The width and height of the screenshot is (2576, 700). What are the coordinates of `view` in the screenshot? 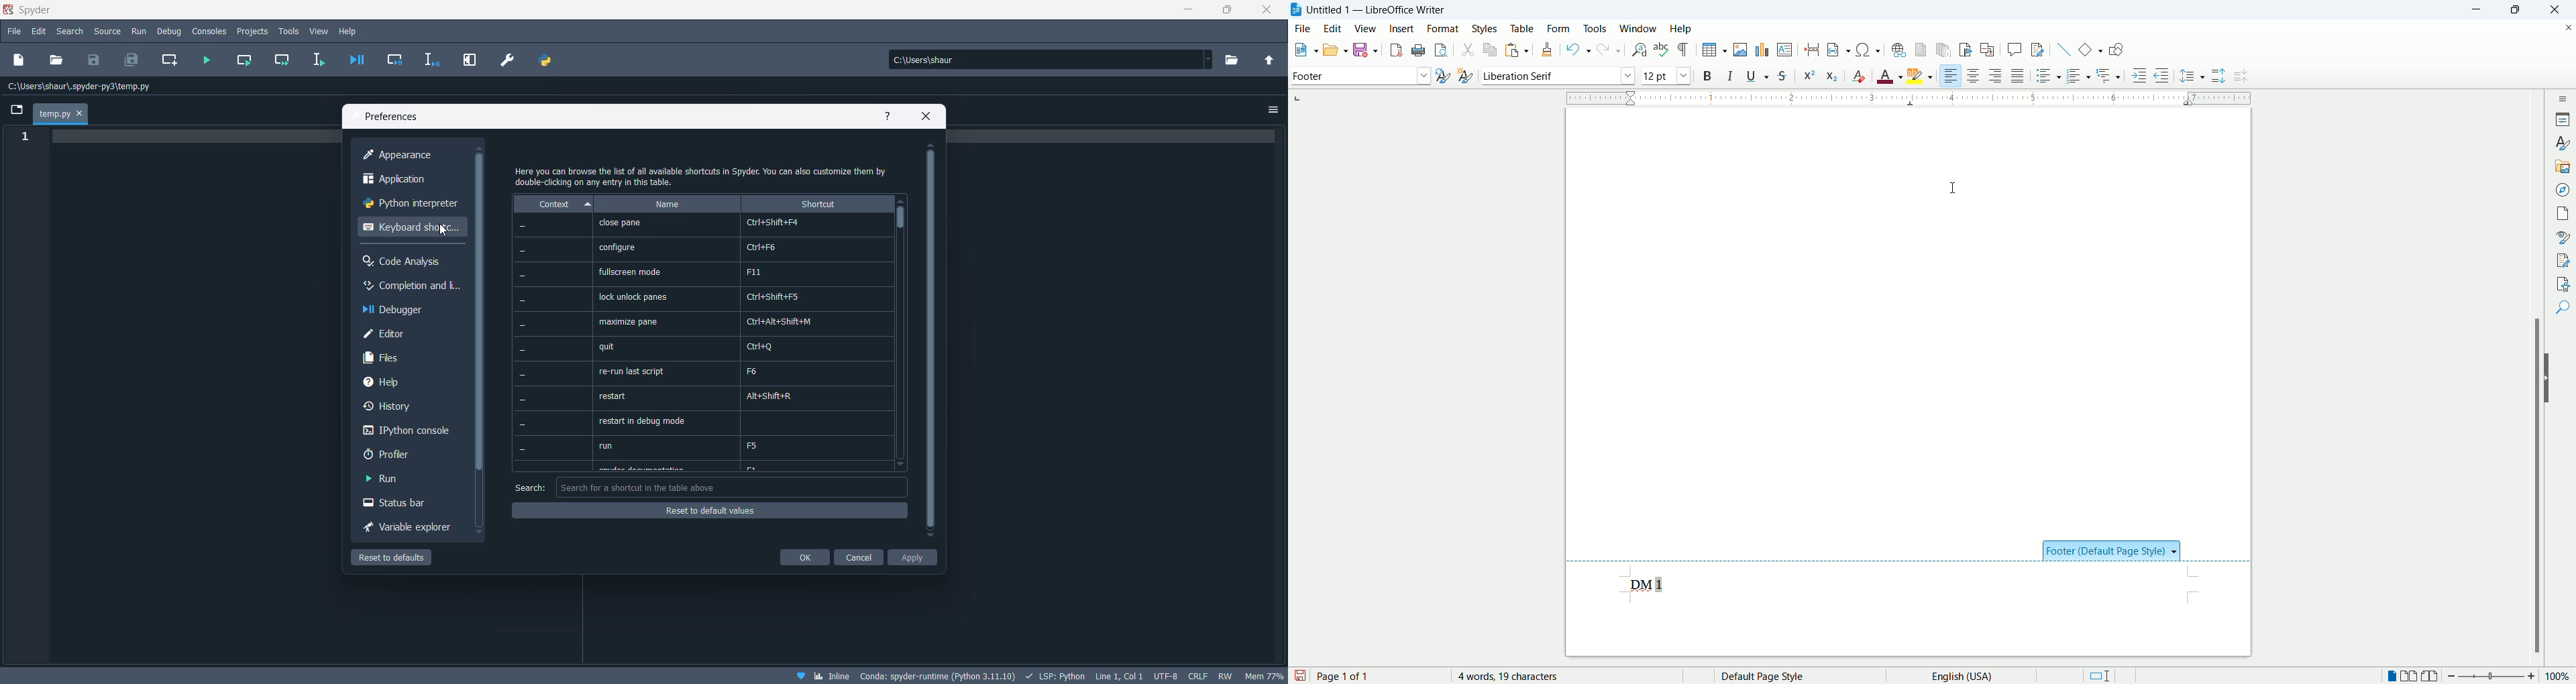 It's located at (1366, 29).